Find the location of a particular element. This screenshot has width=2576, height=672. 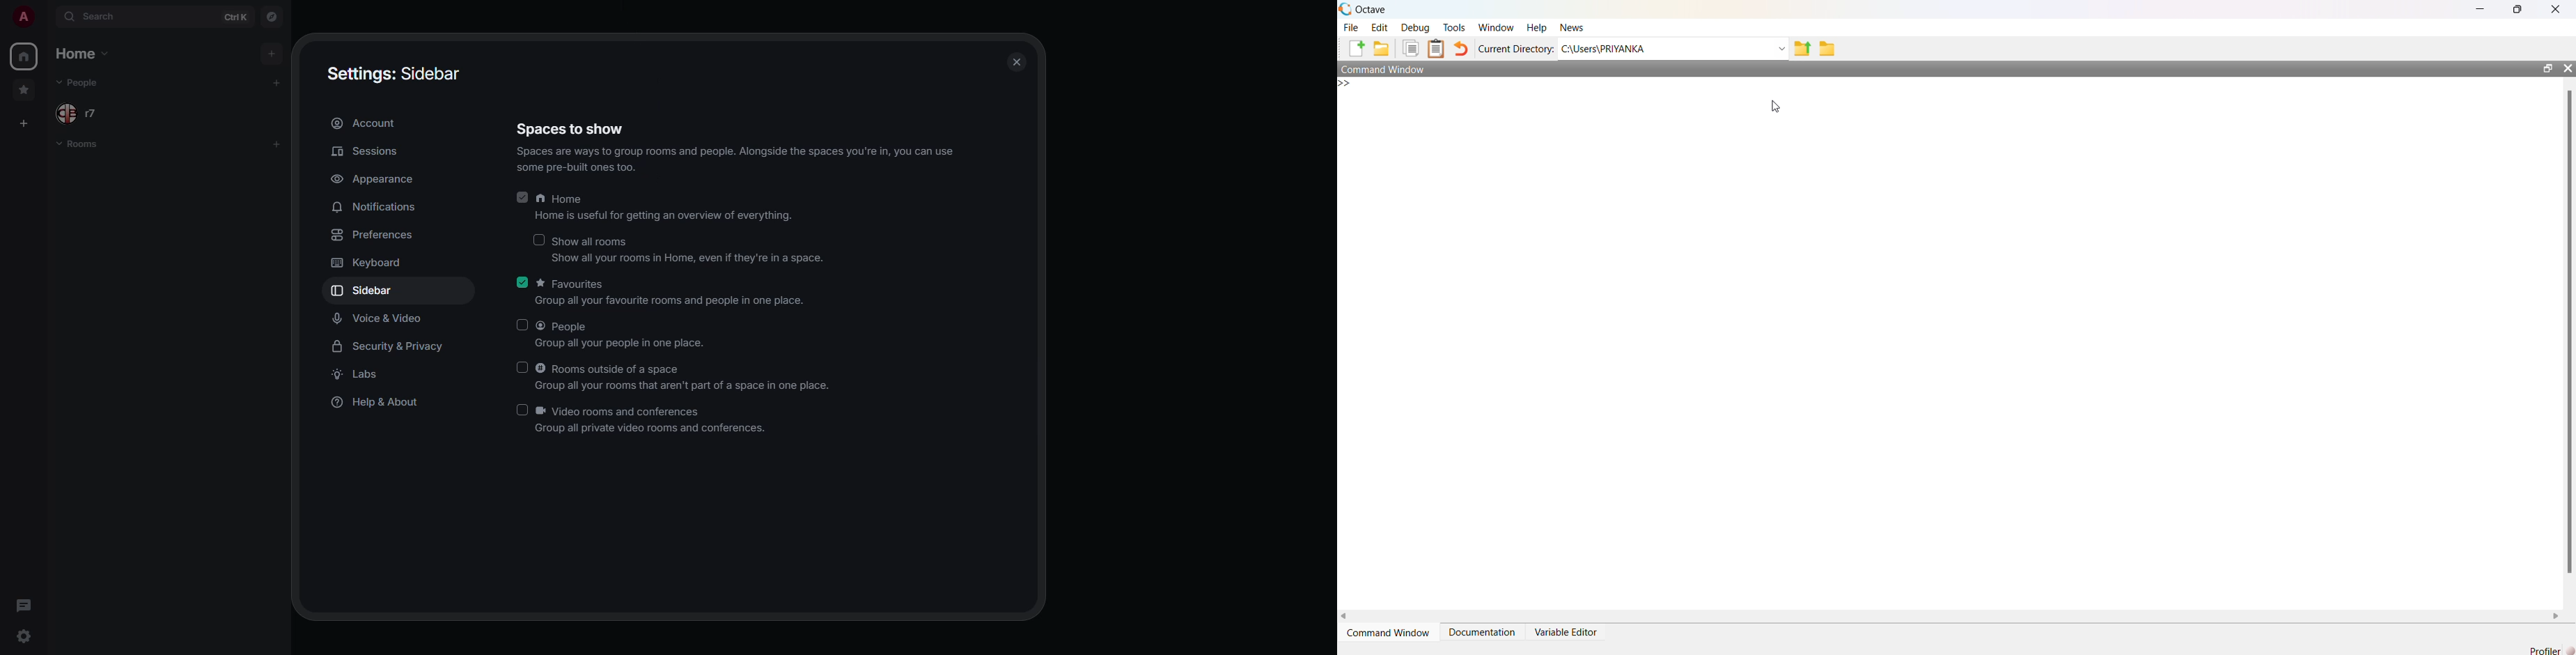

security & privacy is located at coordinates (387, 348).